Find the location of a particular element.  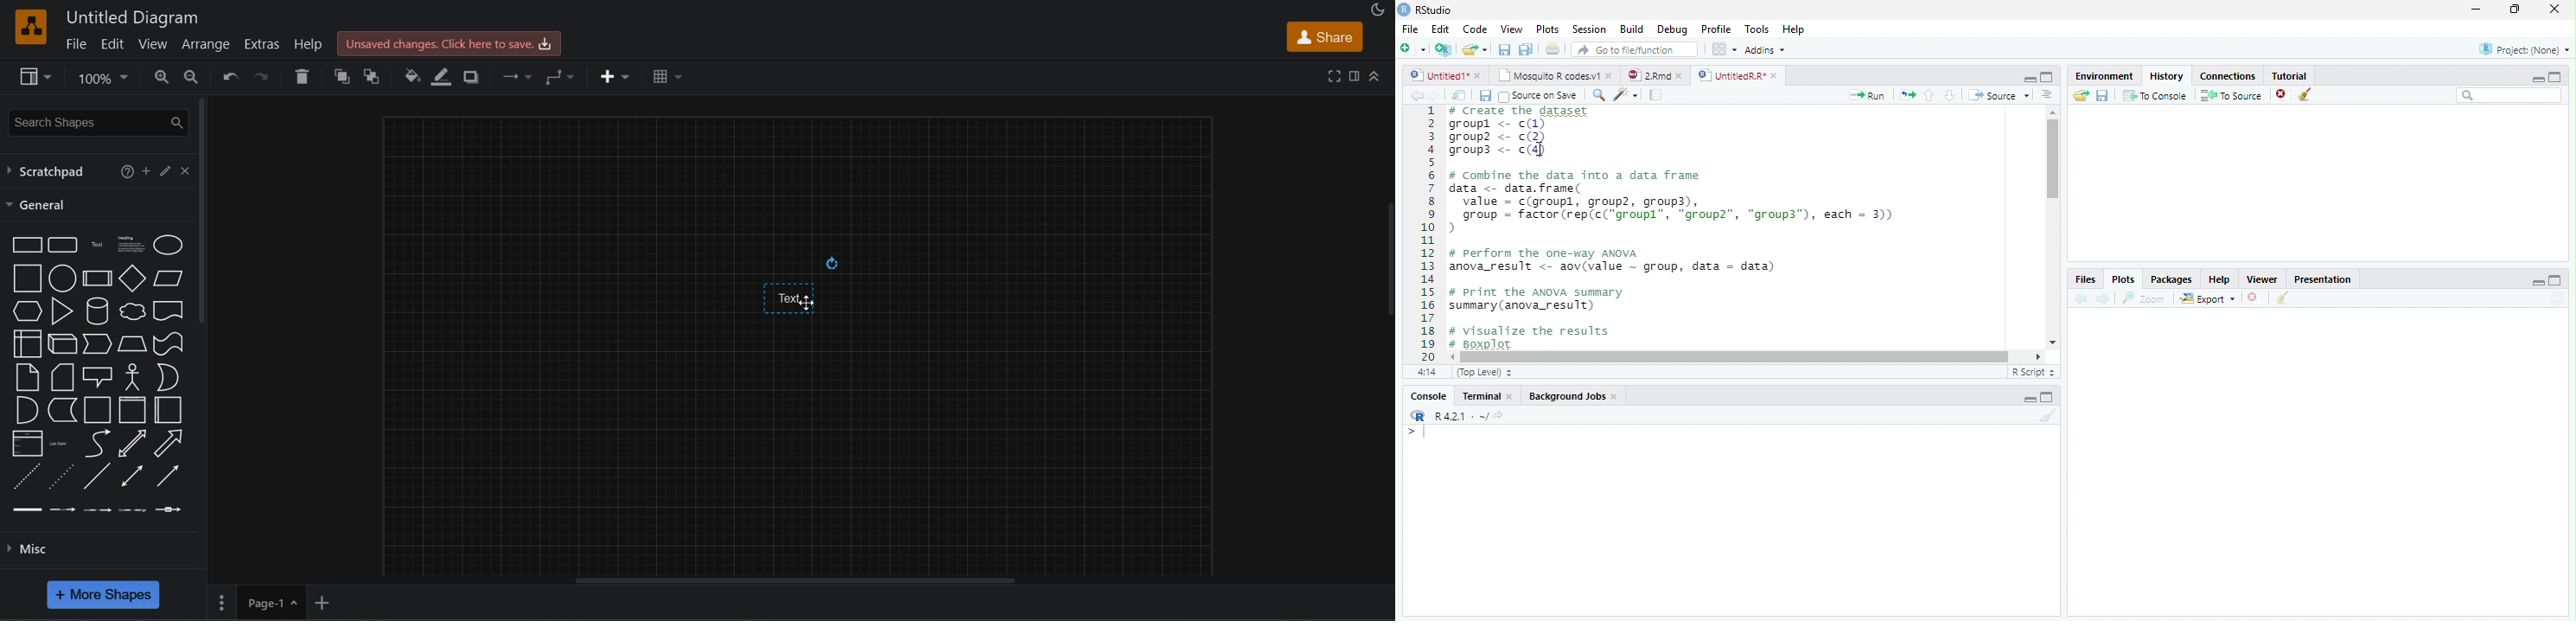

Link is located at coordinates (28, 510).